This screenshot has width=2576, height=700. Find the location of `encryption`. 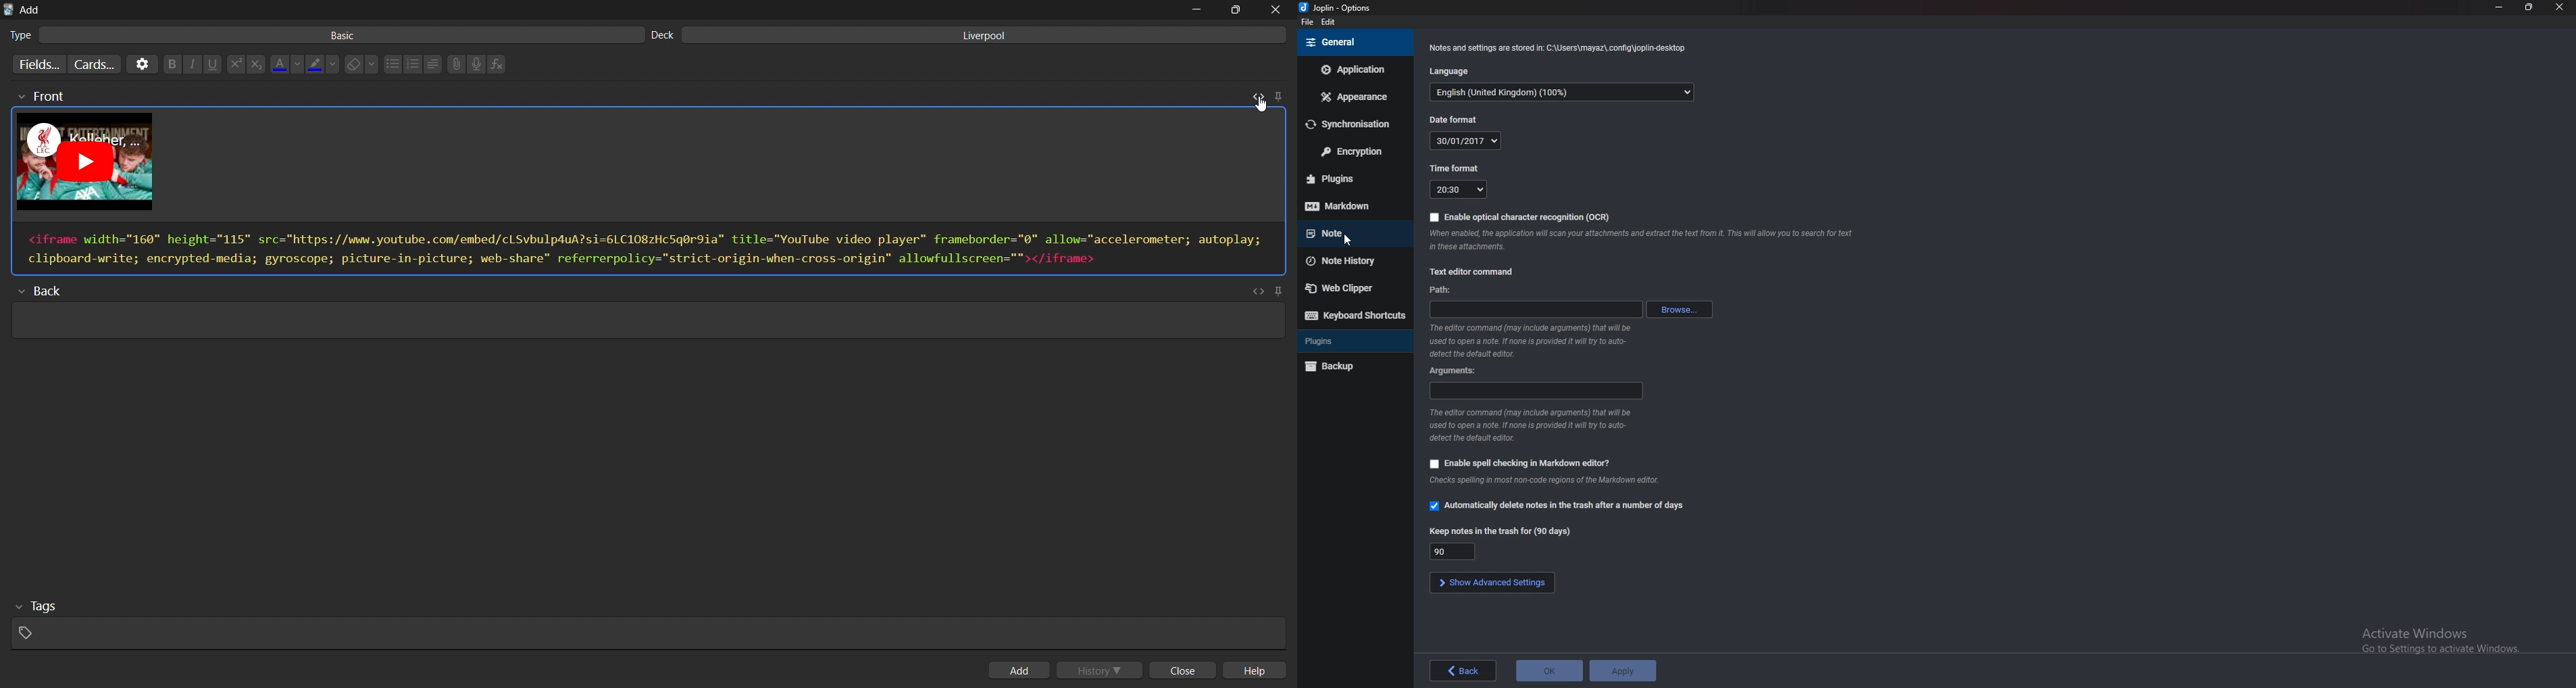

encryption is located at coordinates (1356, 152).